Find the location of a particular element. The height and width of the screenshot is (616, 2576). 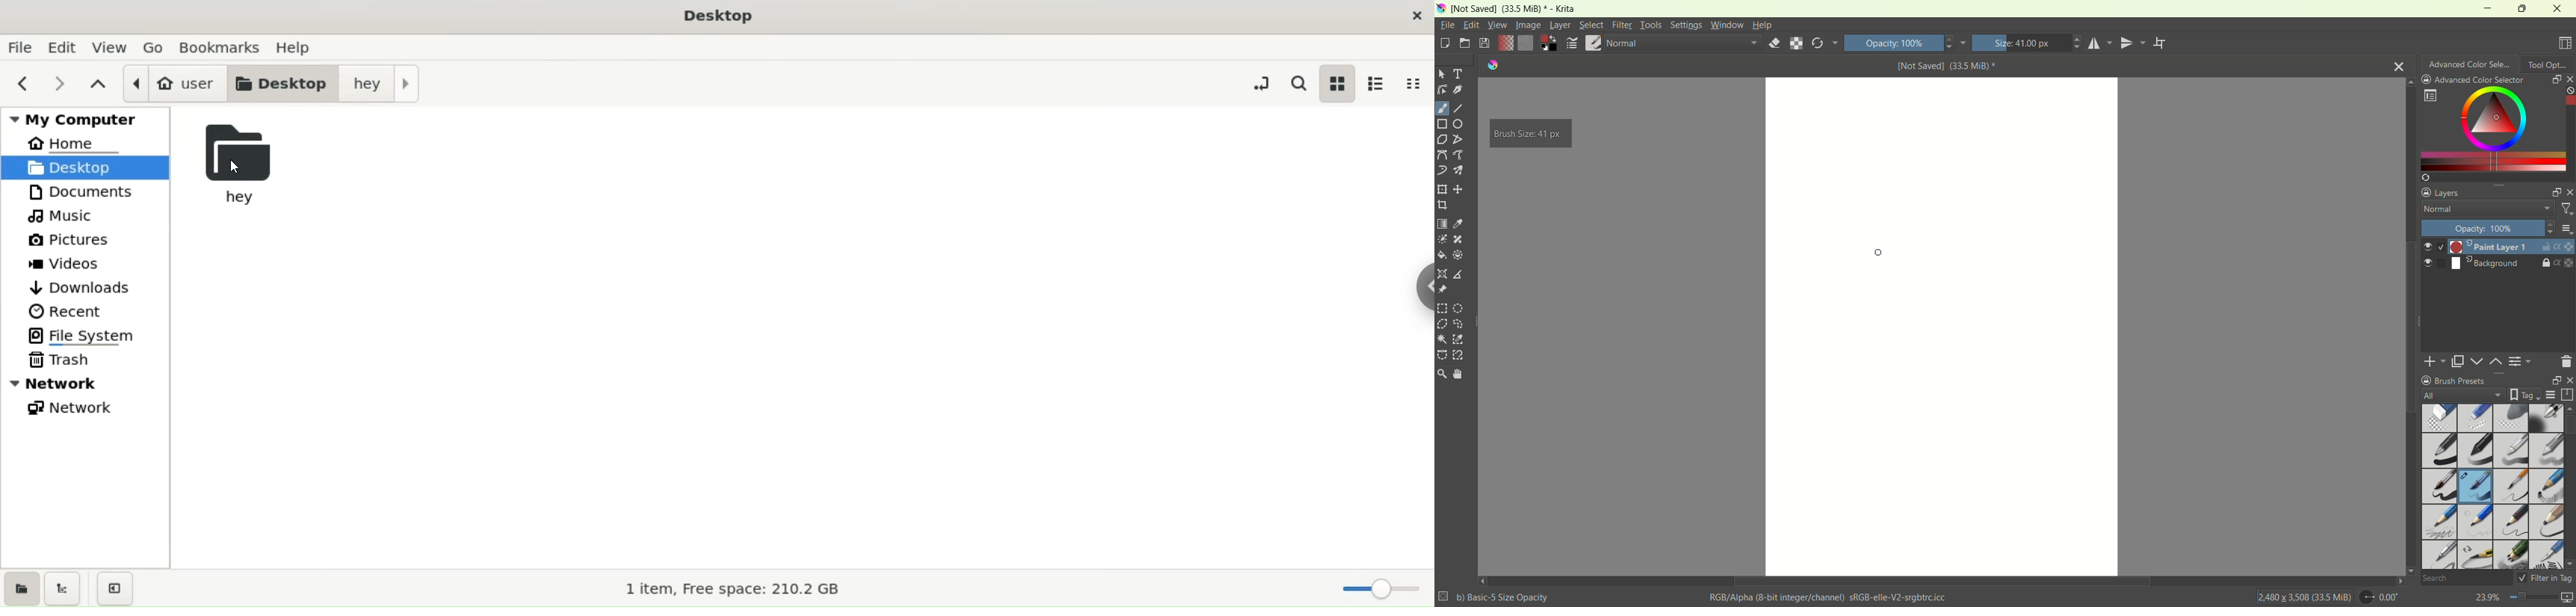

free hand selection is located at coordinates (1462, 324).